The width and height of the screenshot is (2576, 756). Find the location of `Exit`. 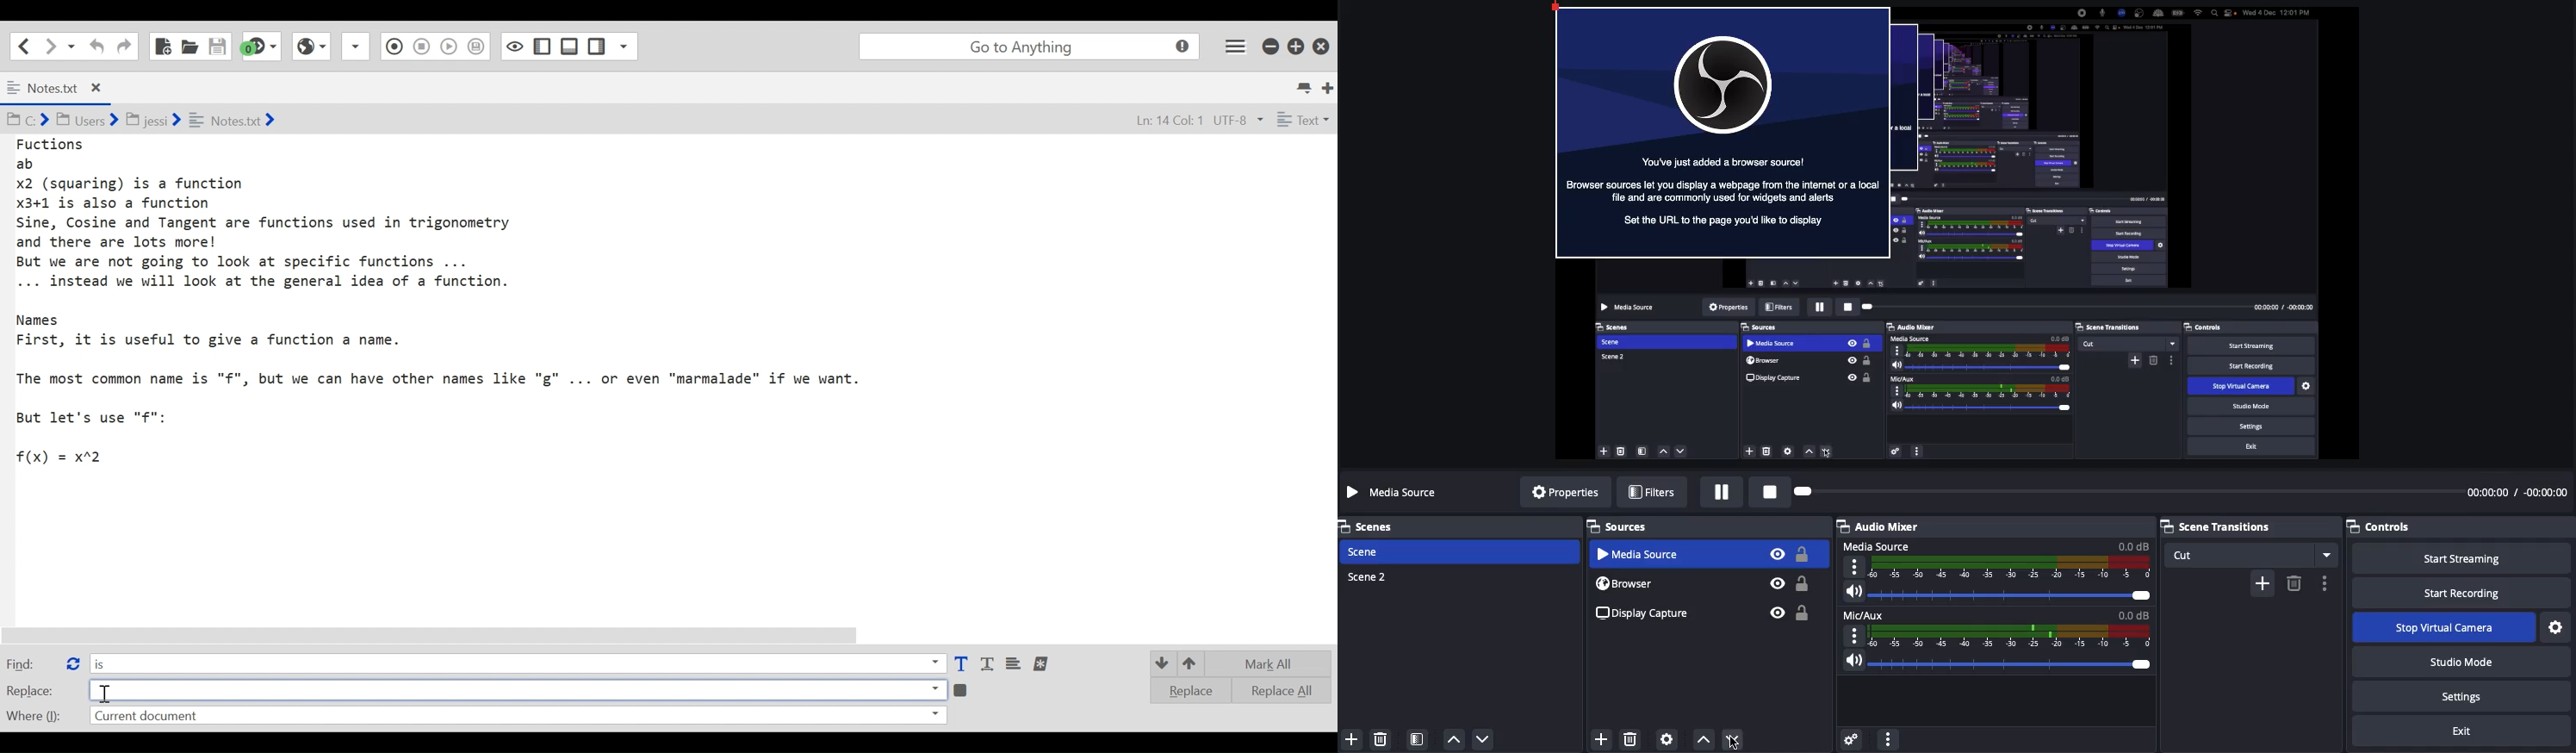

Exit is located at coordinates (2467, 731).